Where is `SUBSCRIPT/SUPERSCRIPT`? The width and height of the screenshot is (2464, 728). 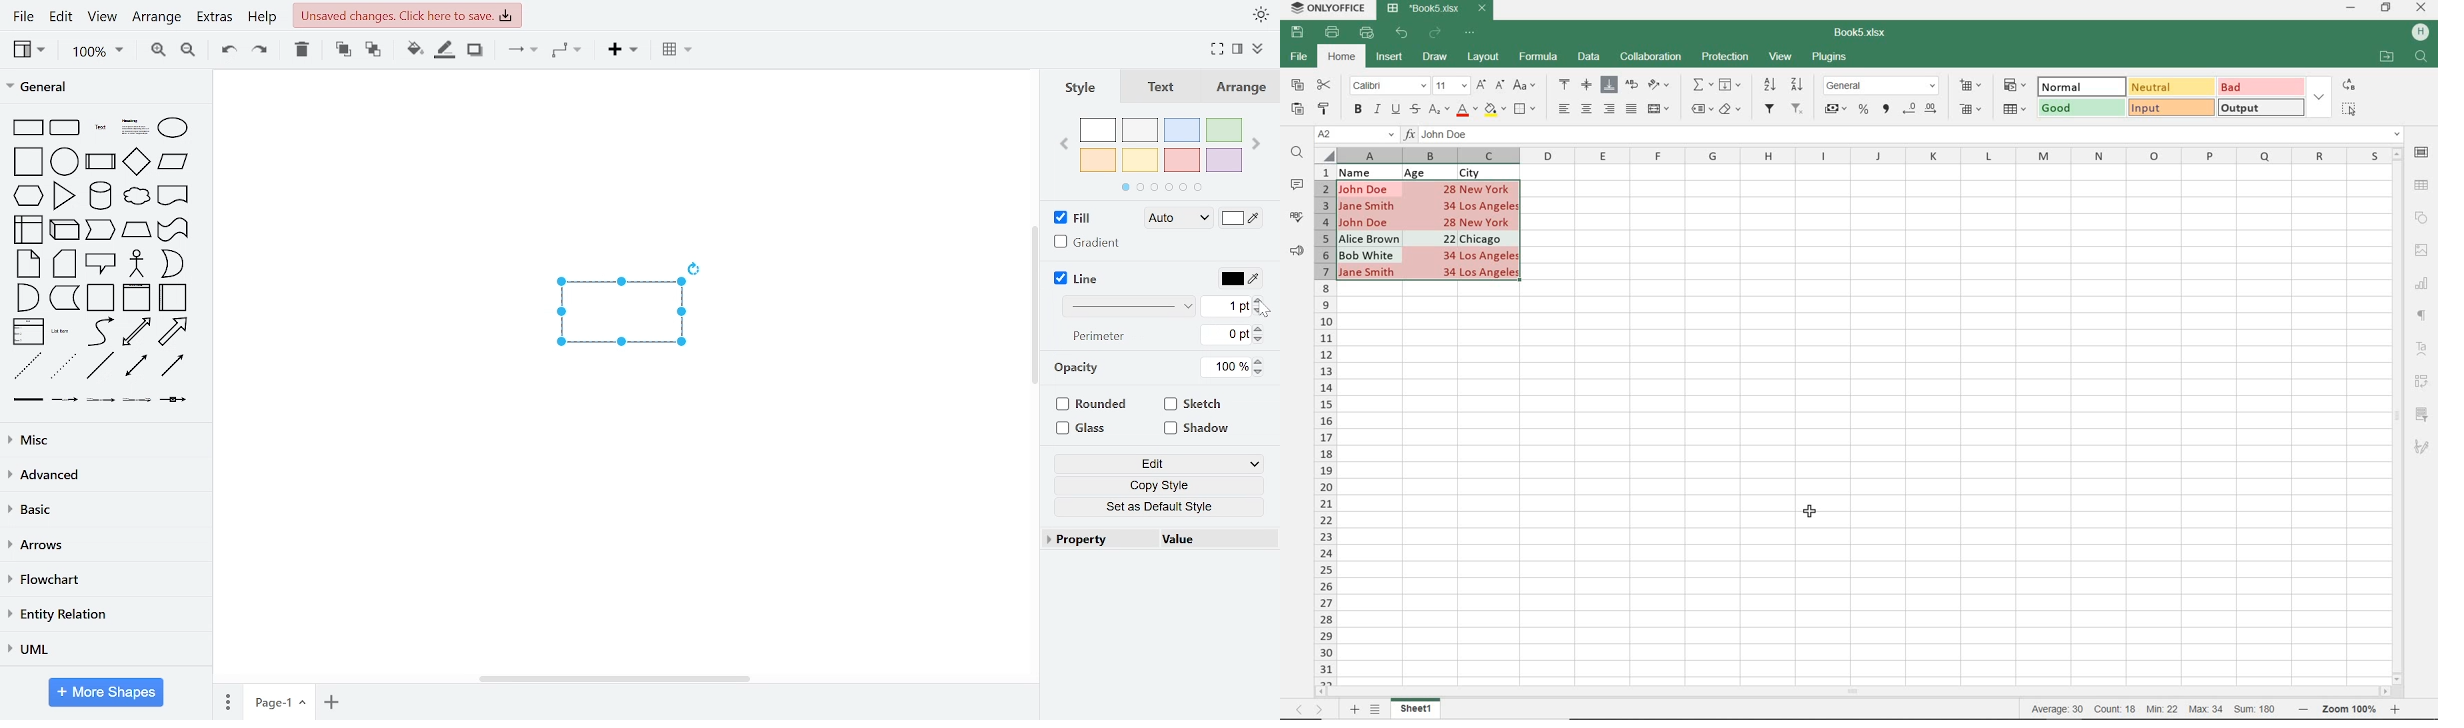 SUBSCRIPT/SUPERSCRIPT is located at coordinates (1438, 109).